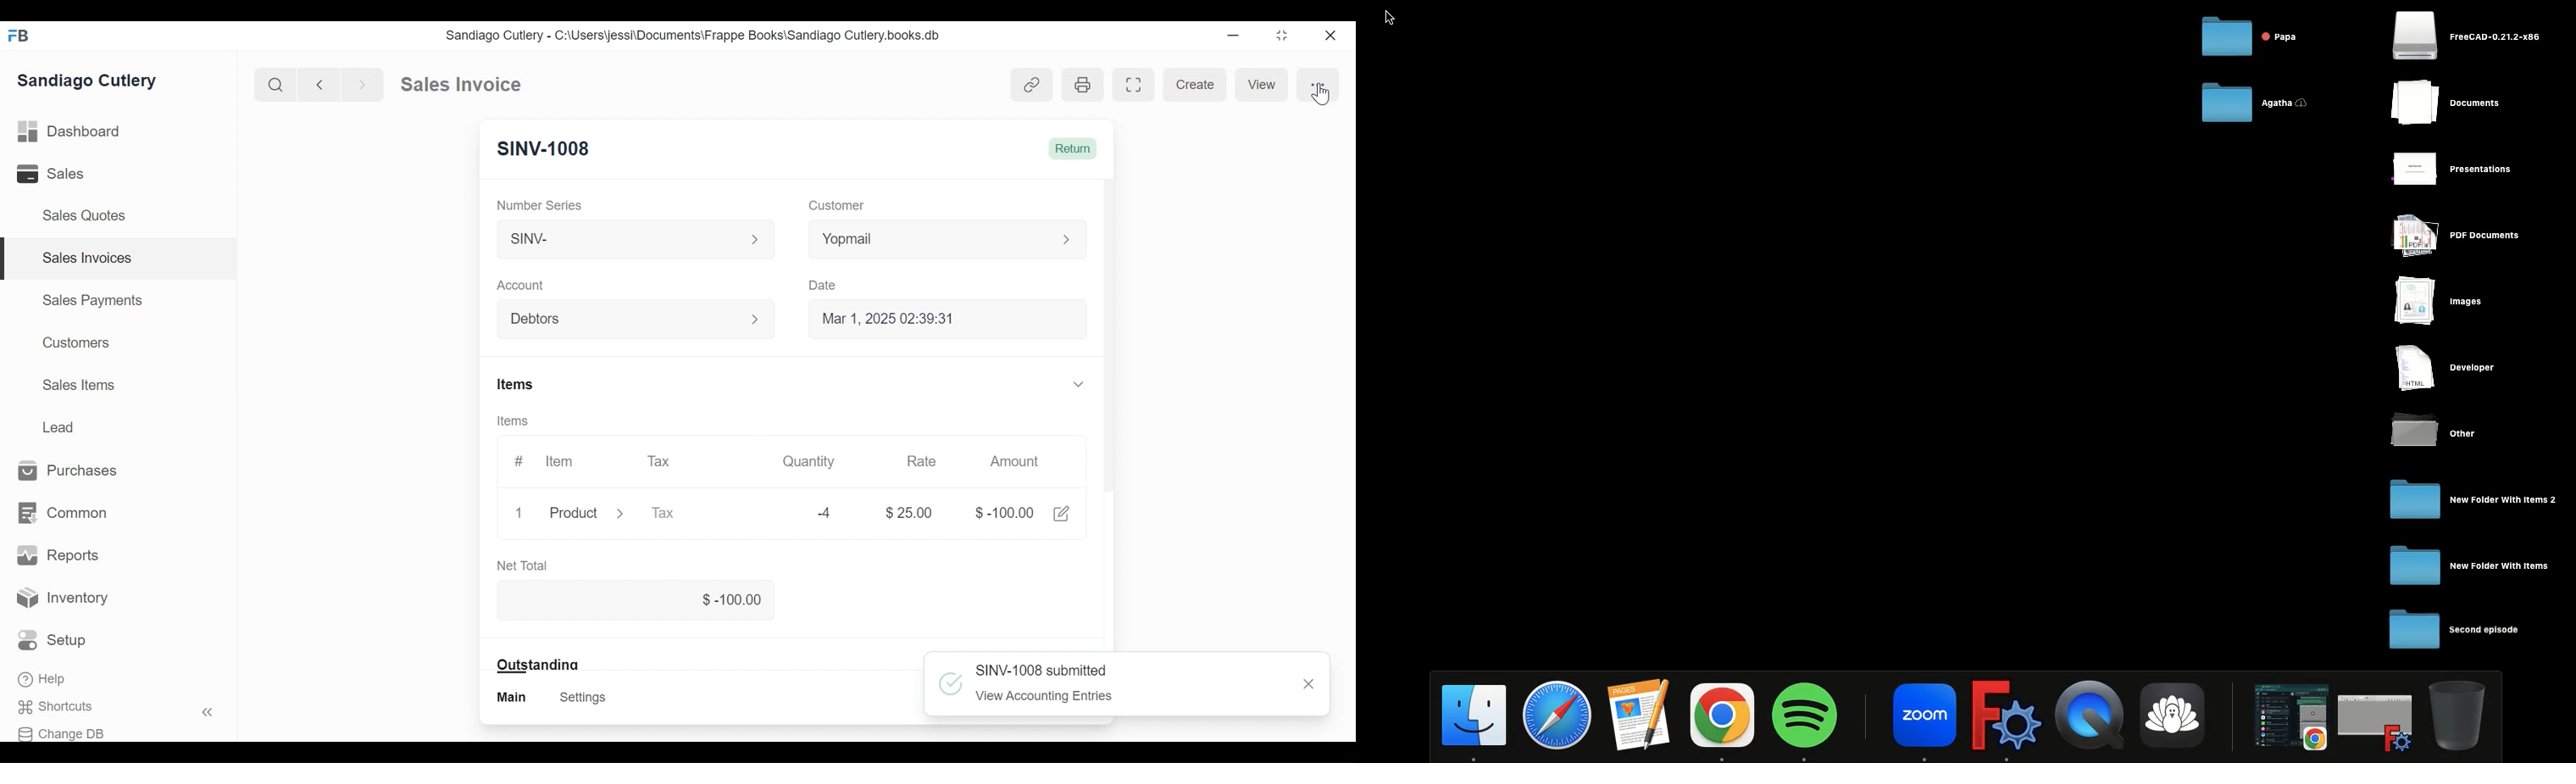 The image size is (2576, 784). What do you see at coordinates (661, 462) in the screenshot?
I see `Tax` at bounding box center [661, 462].